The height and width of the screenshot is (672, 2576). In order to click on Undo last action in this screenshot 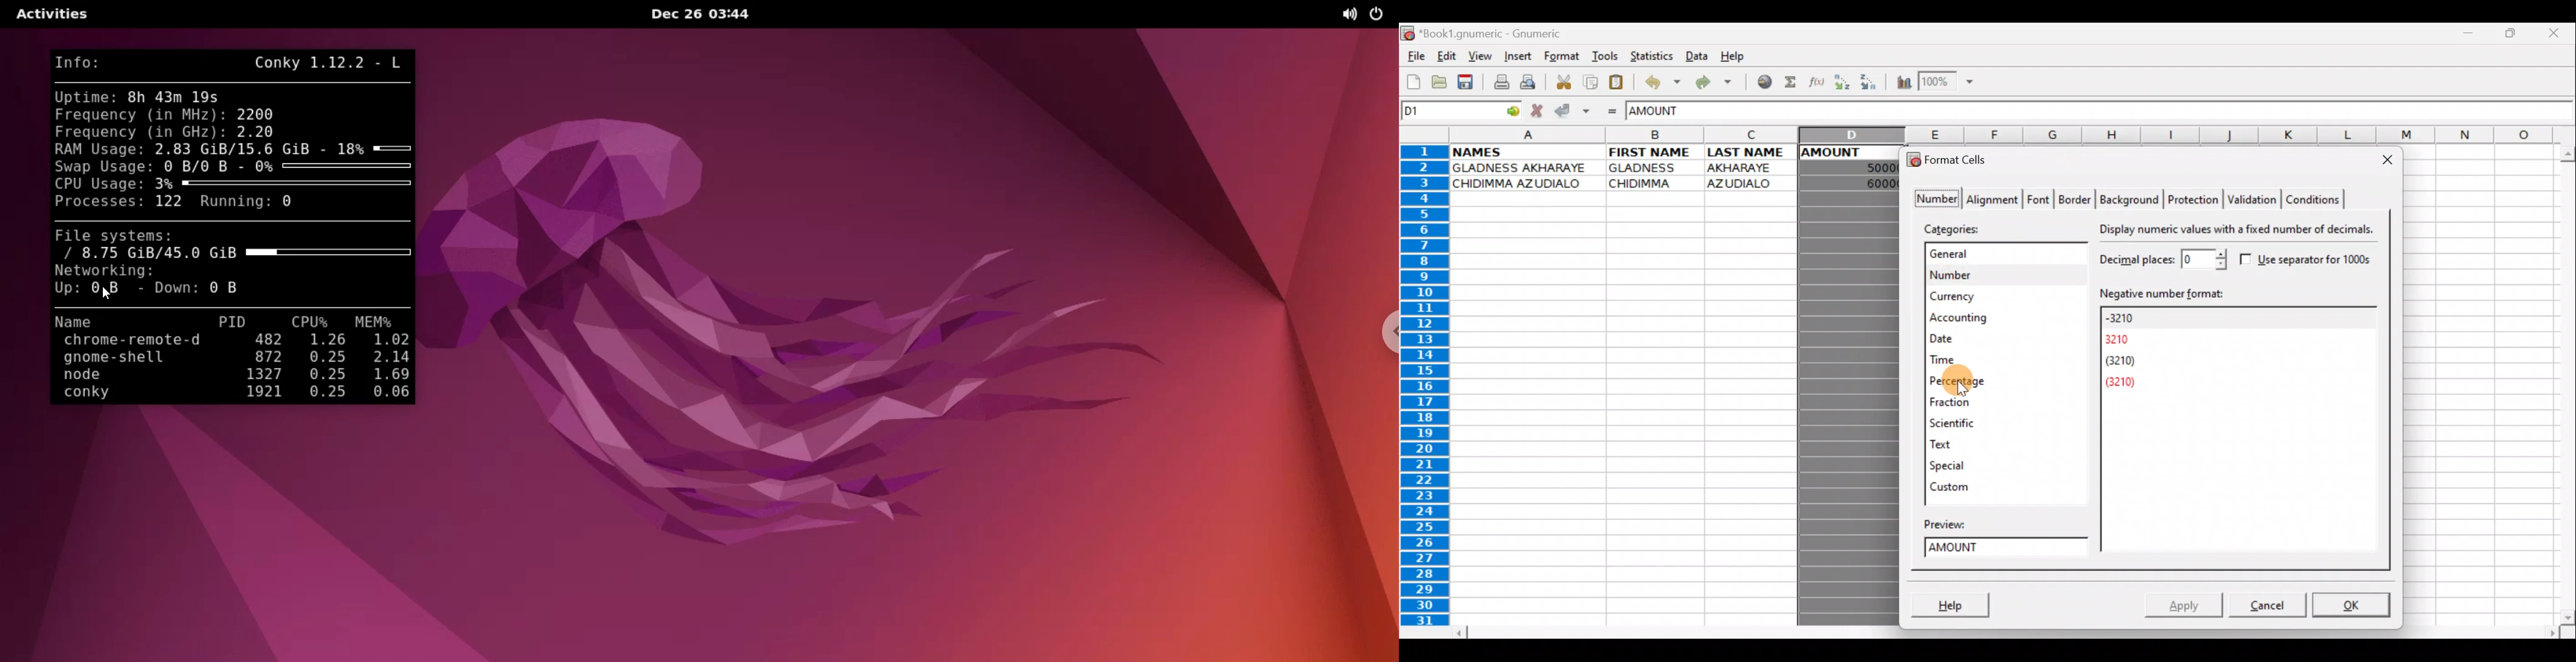, I will do `click(1659, 81)`.